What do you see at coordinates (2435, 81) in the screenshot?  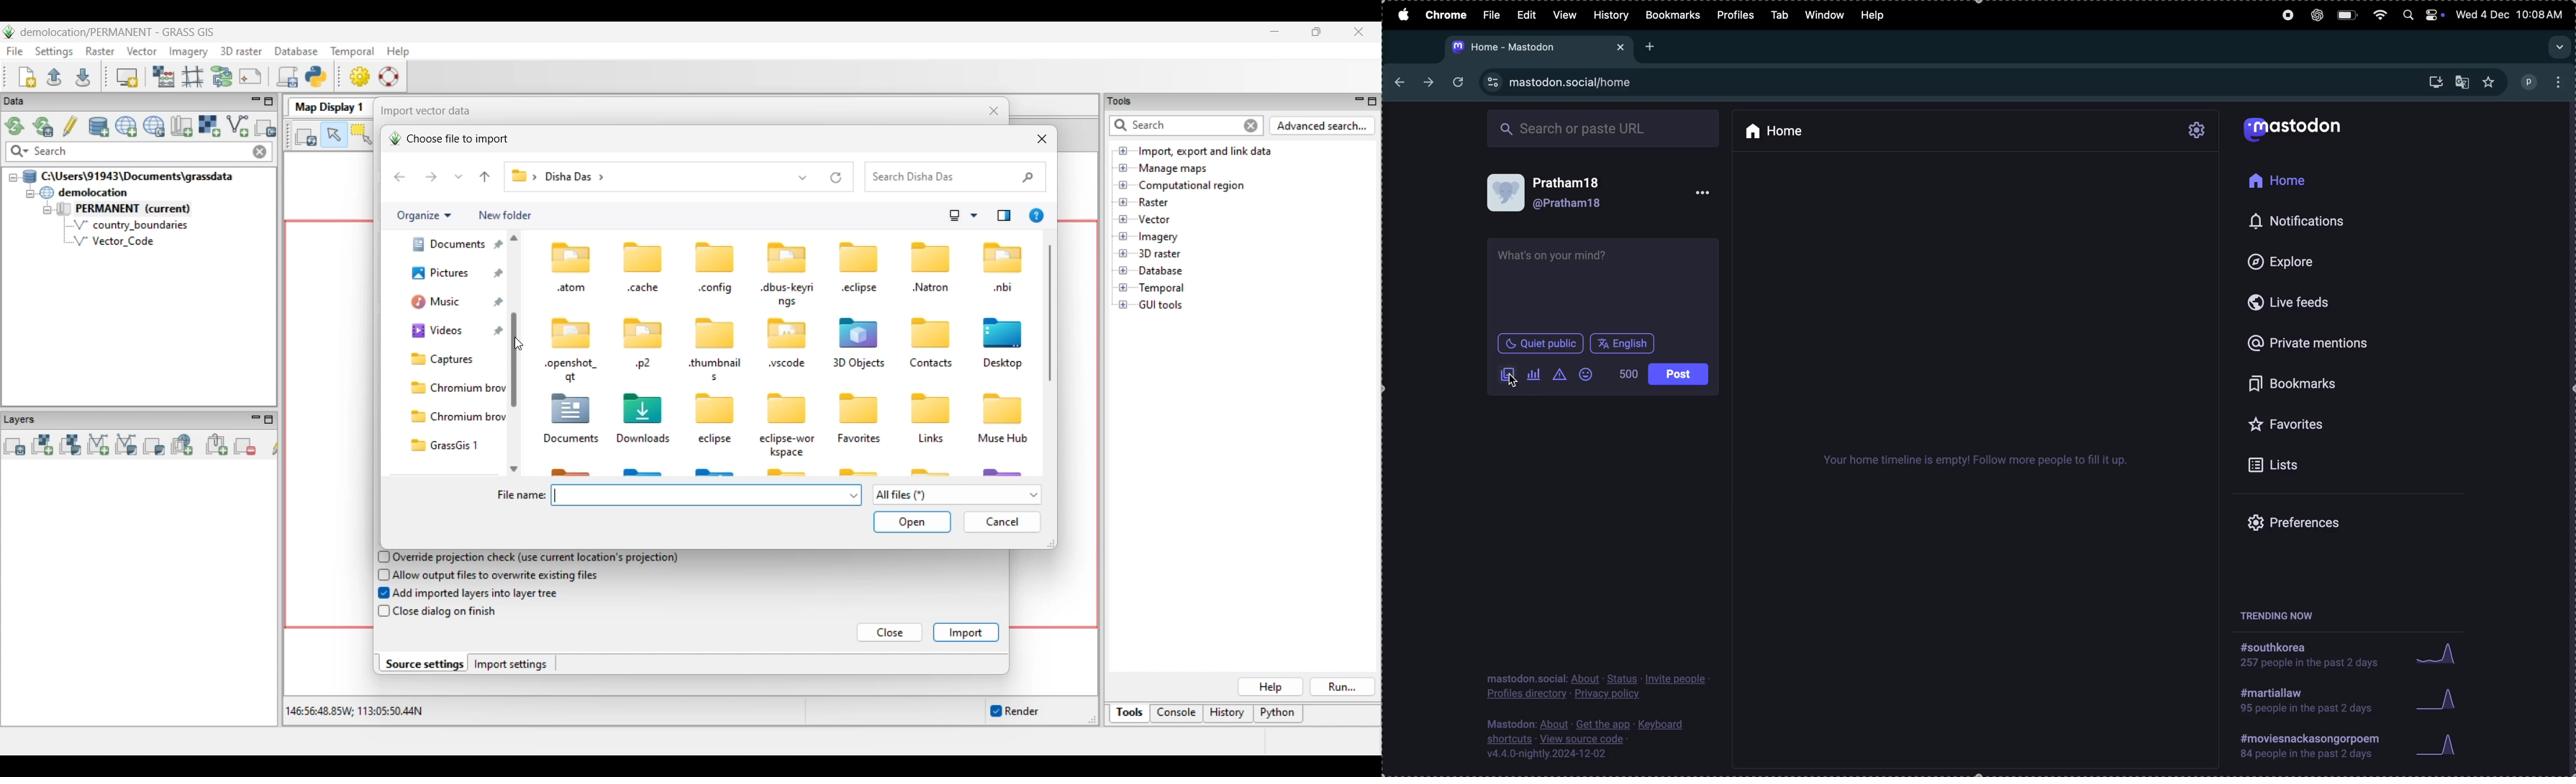 I see `install mastdom` at bounding box center [2435, 81].